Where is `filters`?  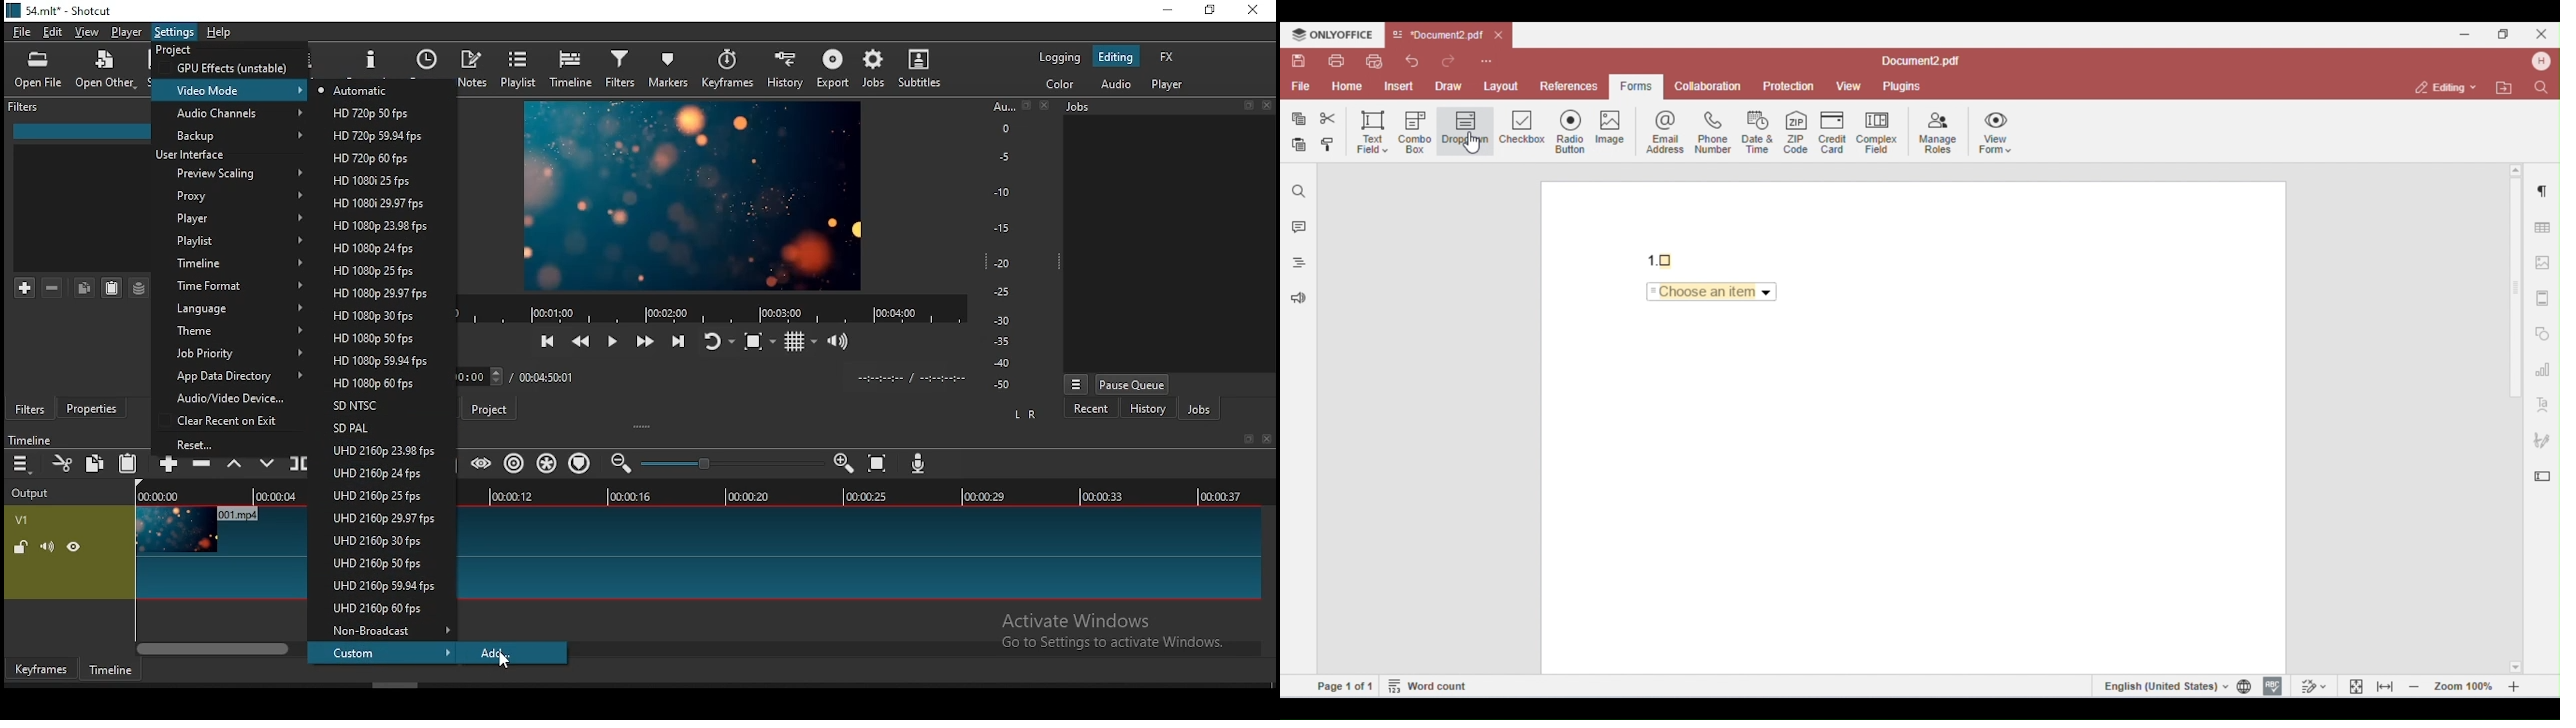 filters is located at coordinates (30, 409).